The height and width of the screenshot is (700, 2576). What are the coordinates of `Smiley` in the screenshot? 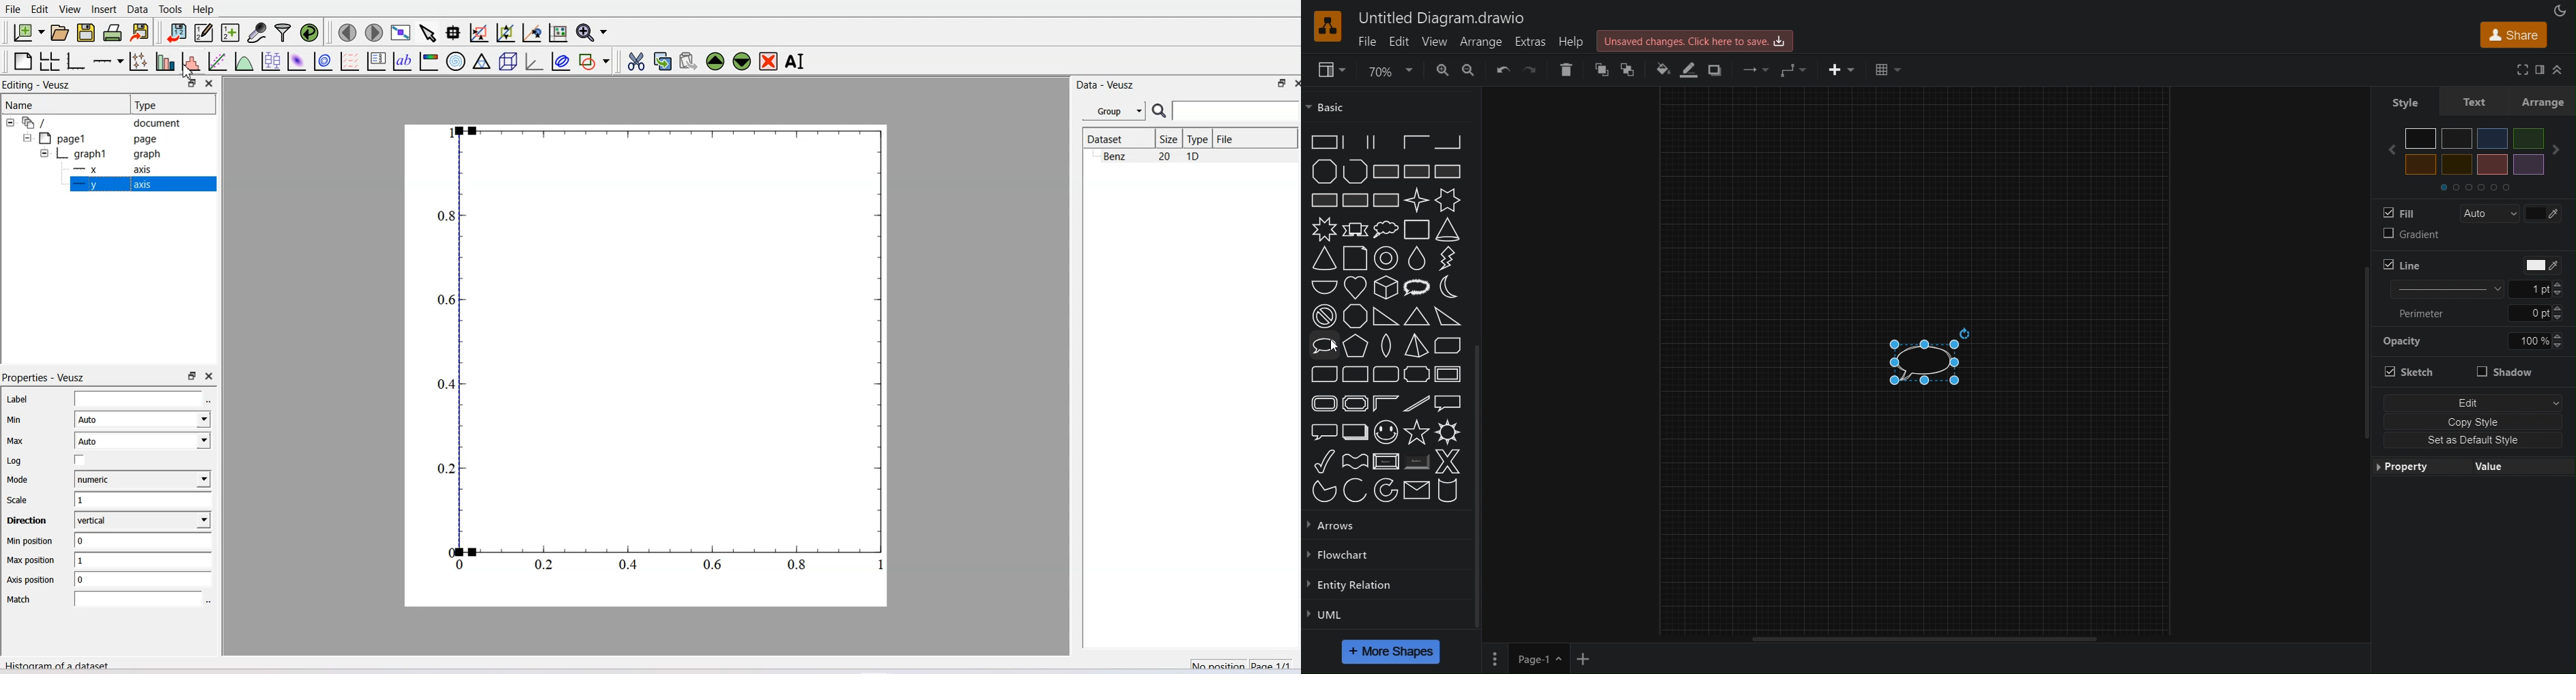 It's located at (1386, 433).